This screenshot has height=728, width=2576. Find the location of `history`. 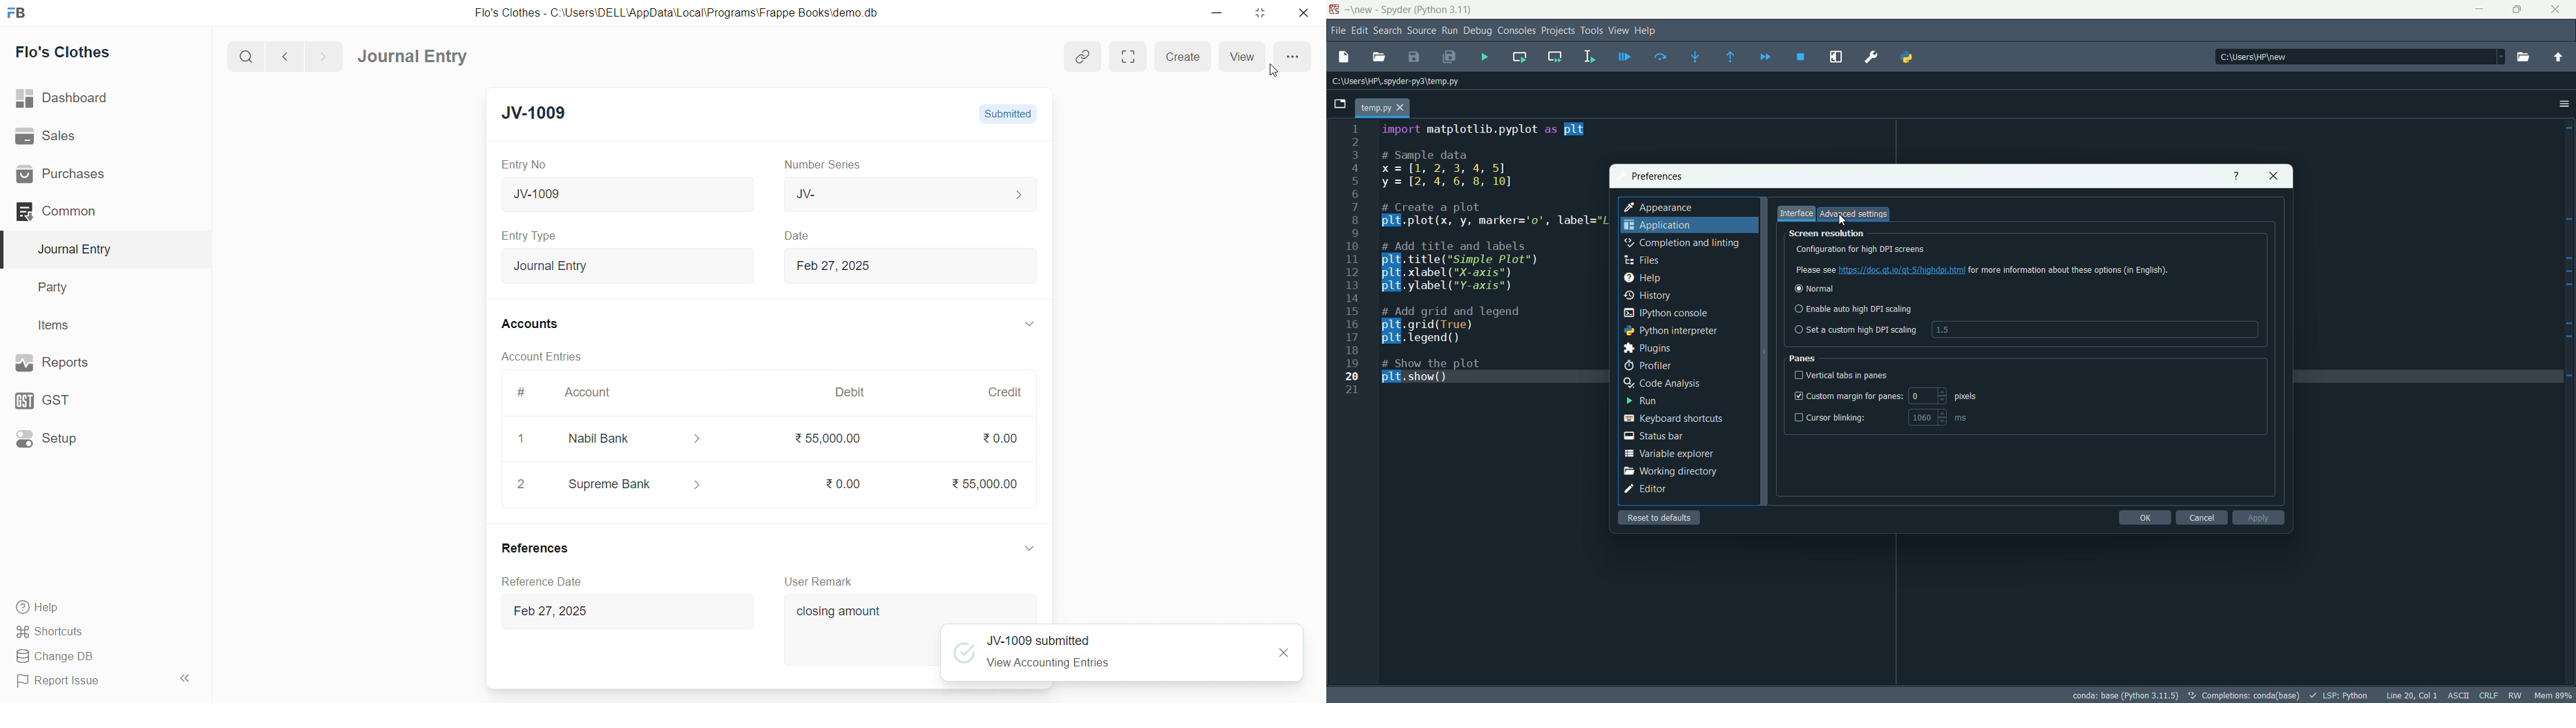

history is located at coordinates (1645, 296).